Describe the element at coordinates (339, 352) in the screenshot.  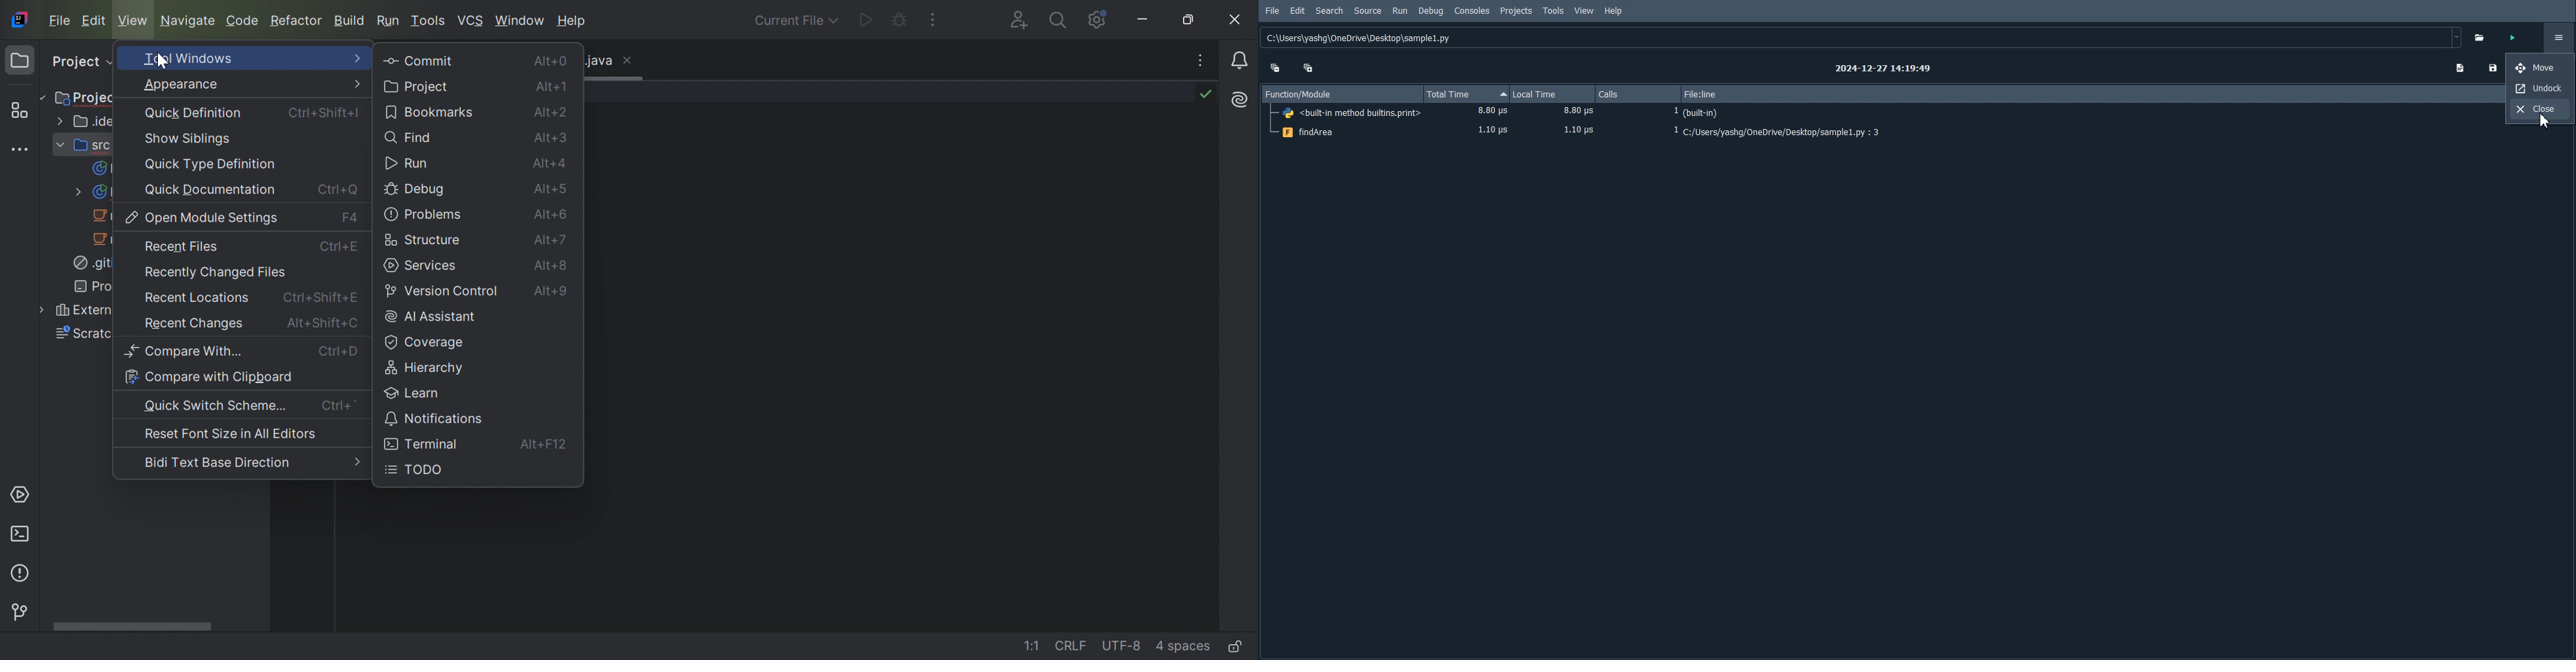
I see `Ctrl+D` at that location.